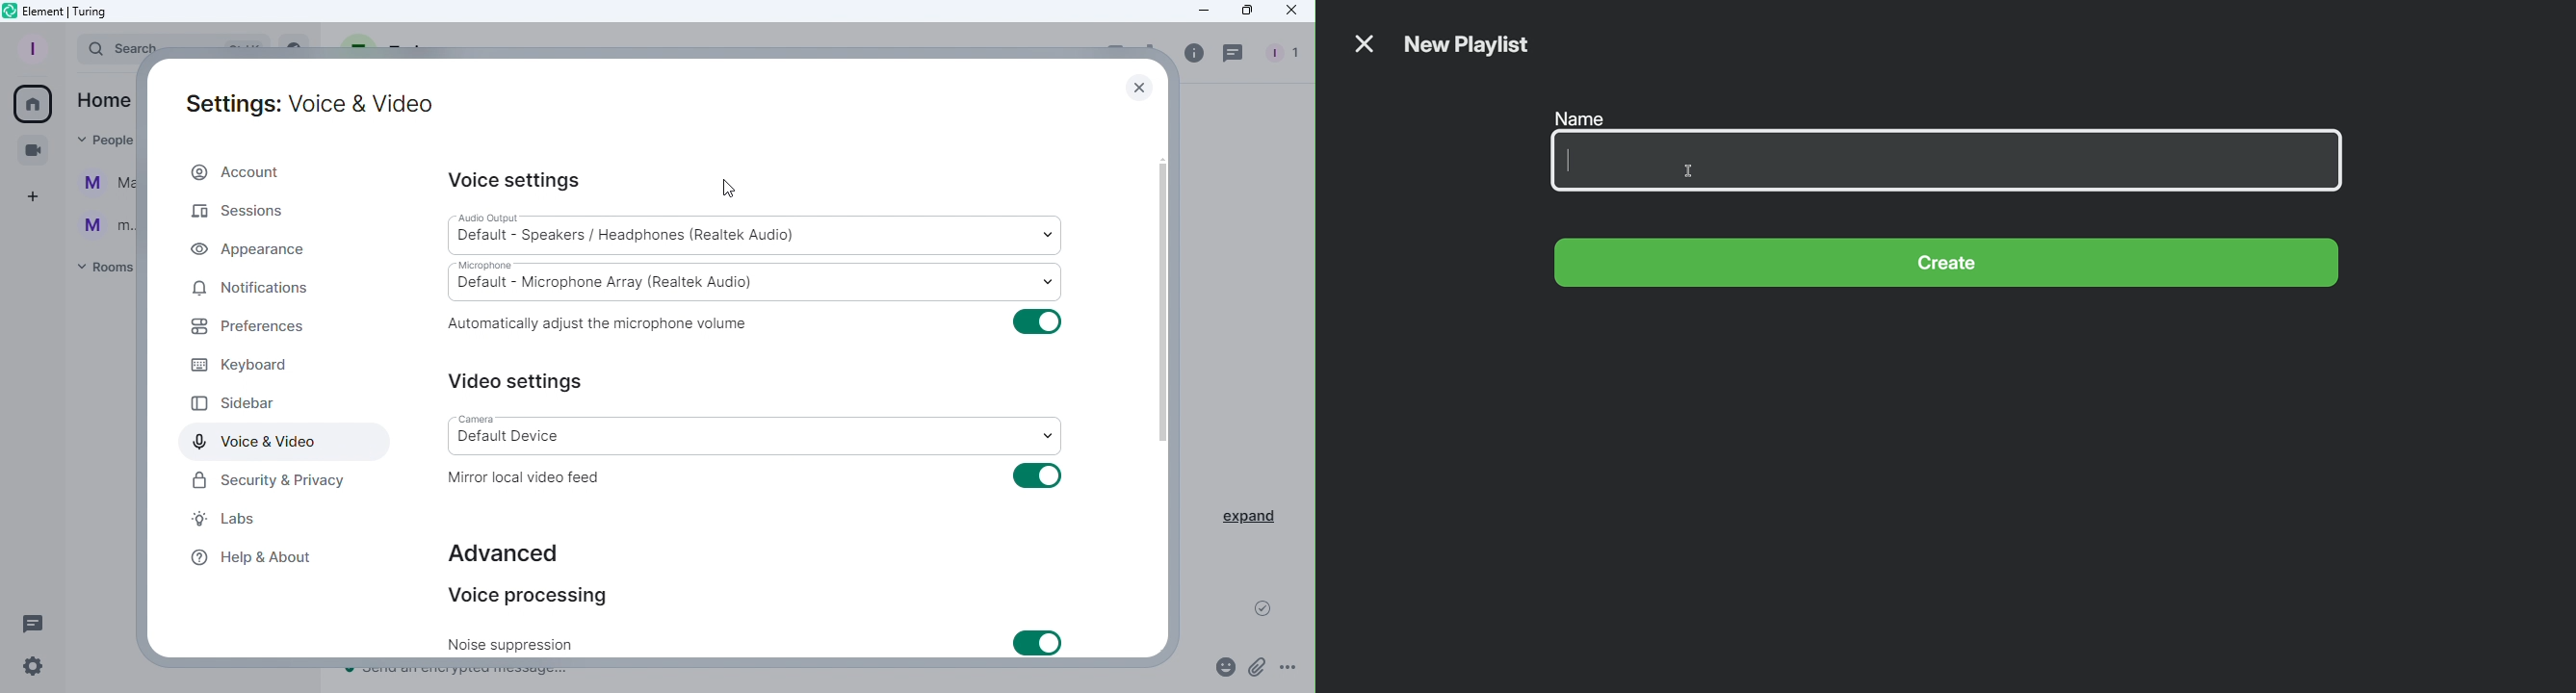 Image resolution: width=2576 pixels, height=700 pixels. Describe the element at coordinates (1035, 321) in the screenshot. I see `Toggle` at that location.